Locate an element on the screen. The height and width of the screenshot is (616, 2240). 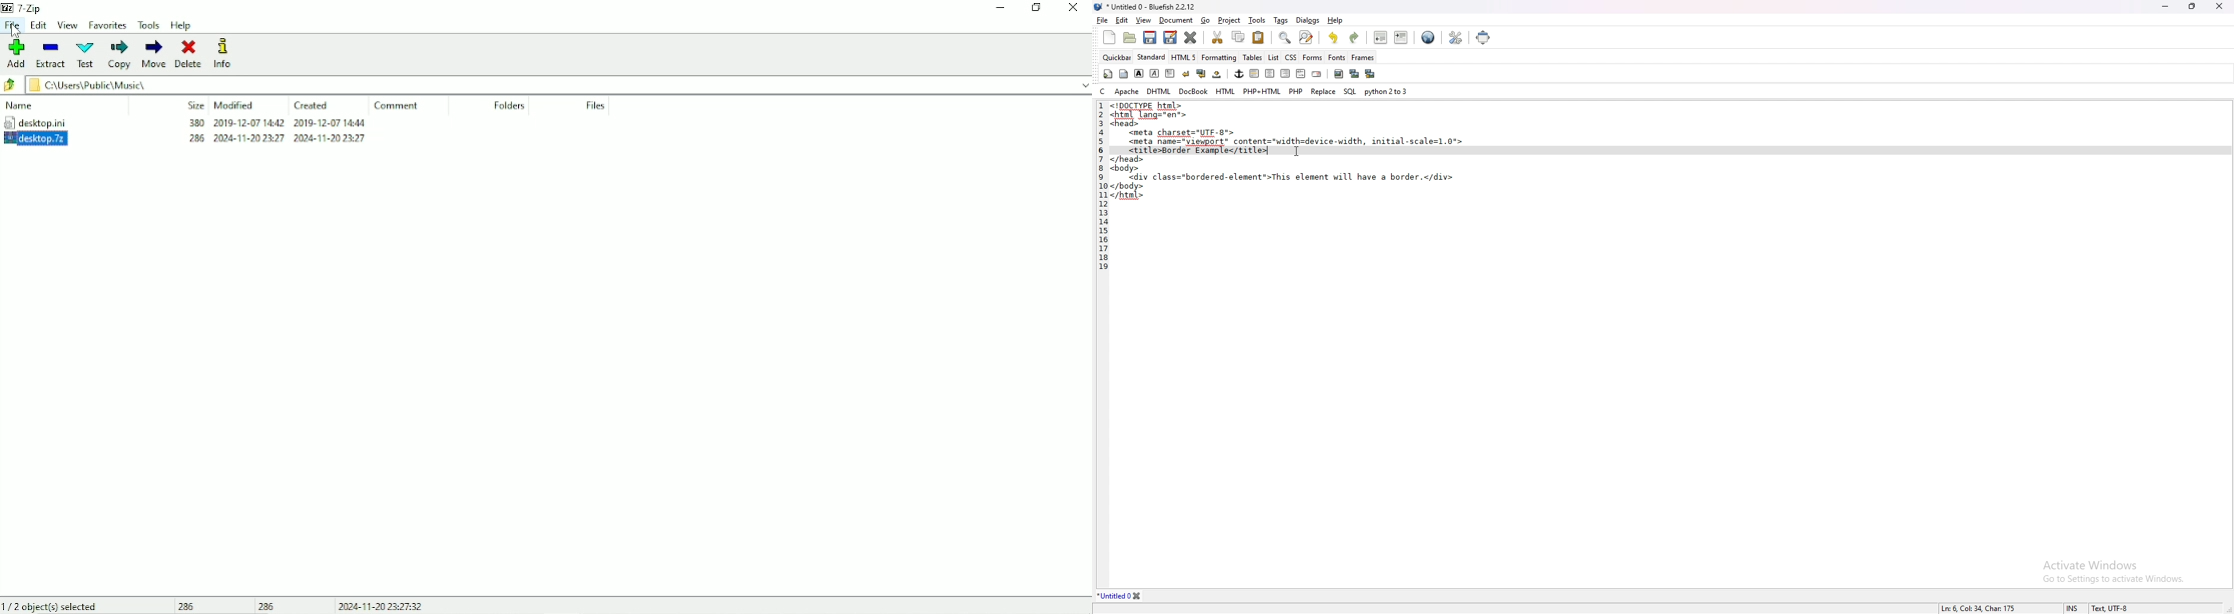
Modified is located at coordinates (234, 105).